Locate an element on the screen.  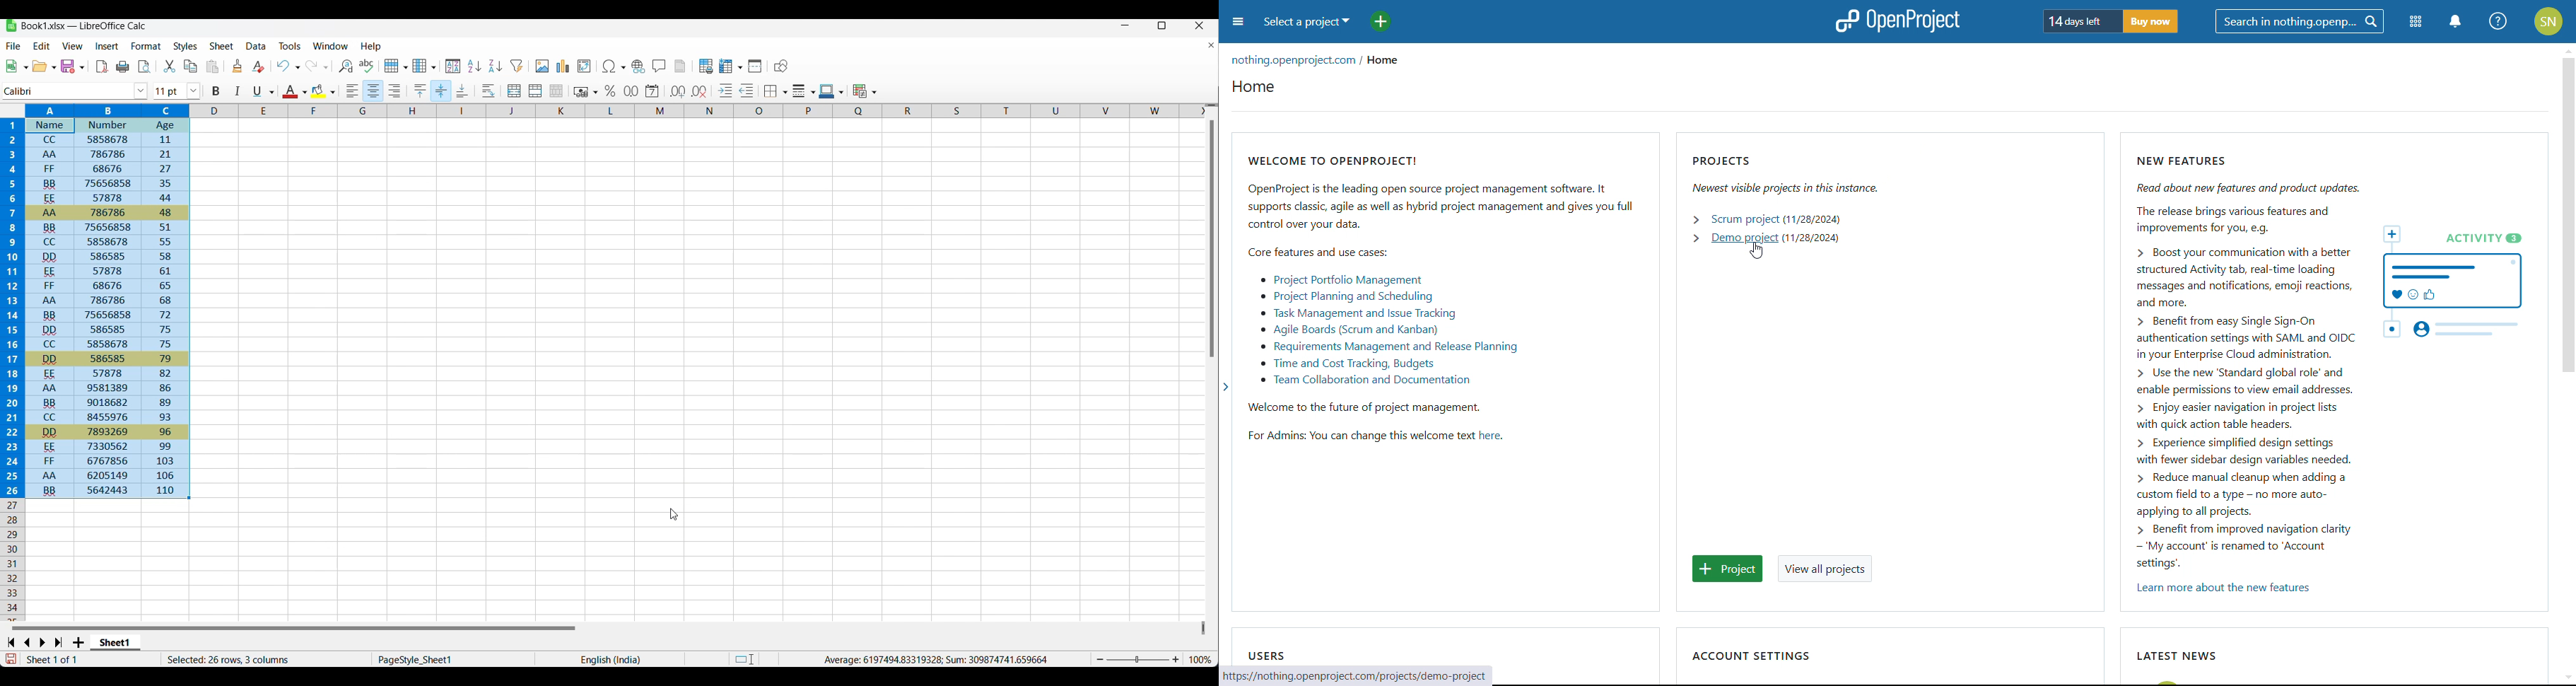
Standard selection is located at coordinates (745, 659).